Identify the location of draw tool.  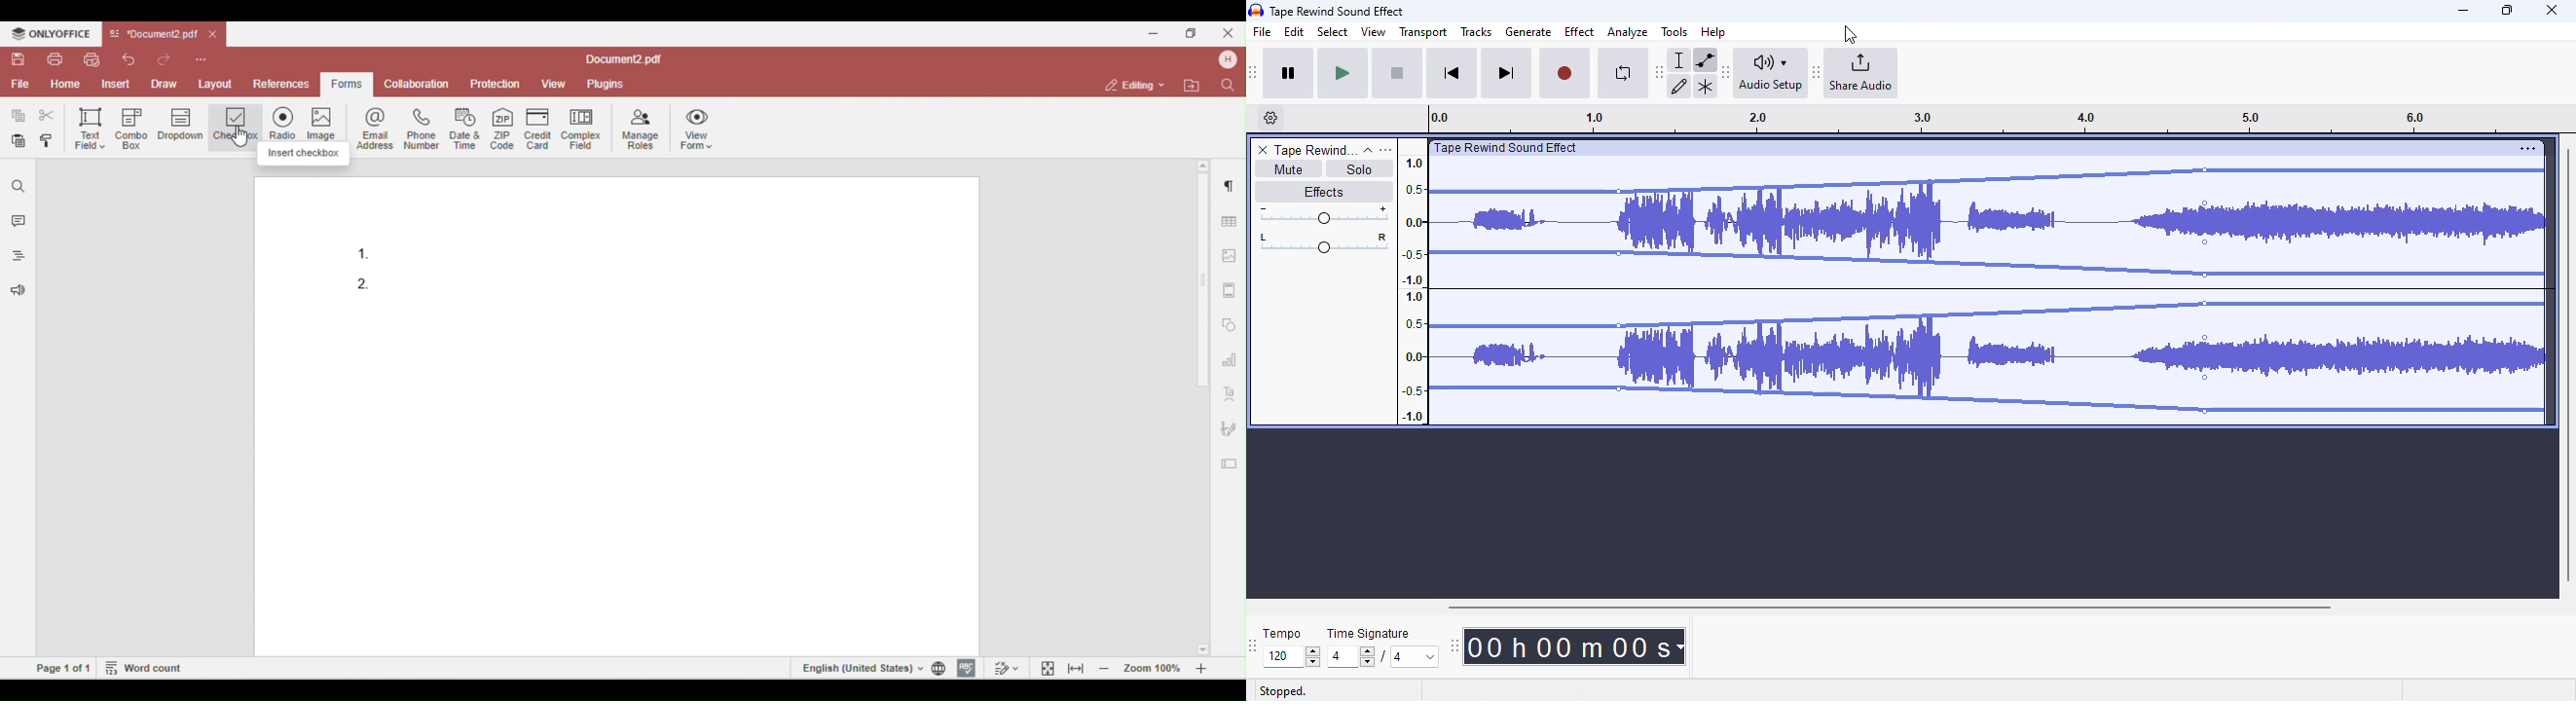
(1680, 86).